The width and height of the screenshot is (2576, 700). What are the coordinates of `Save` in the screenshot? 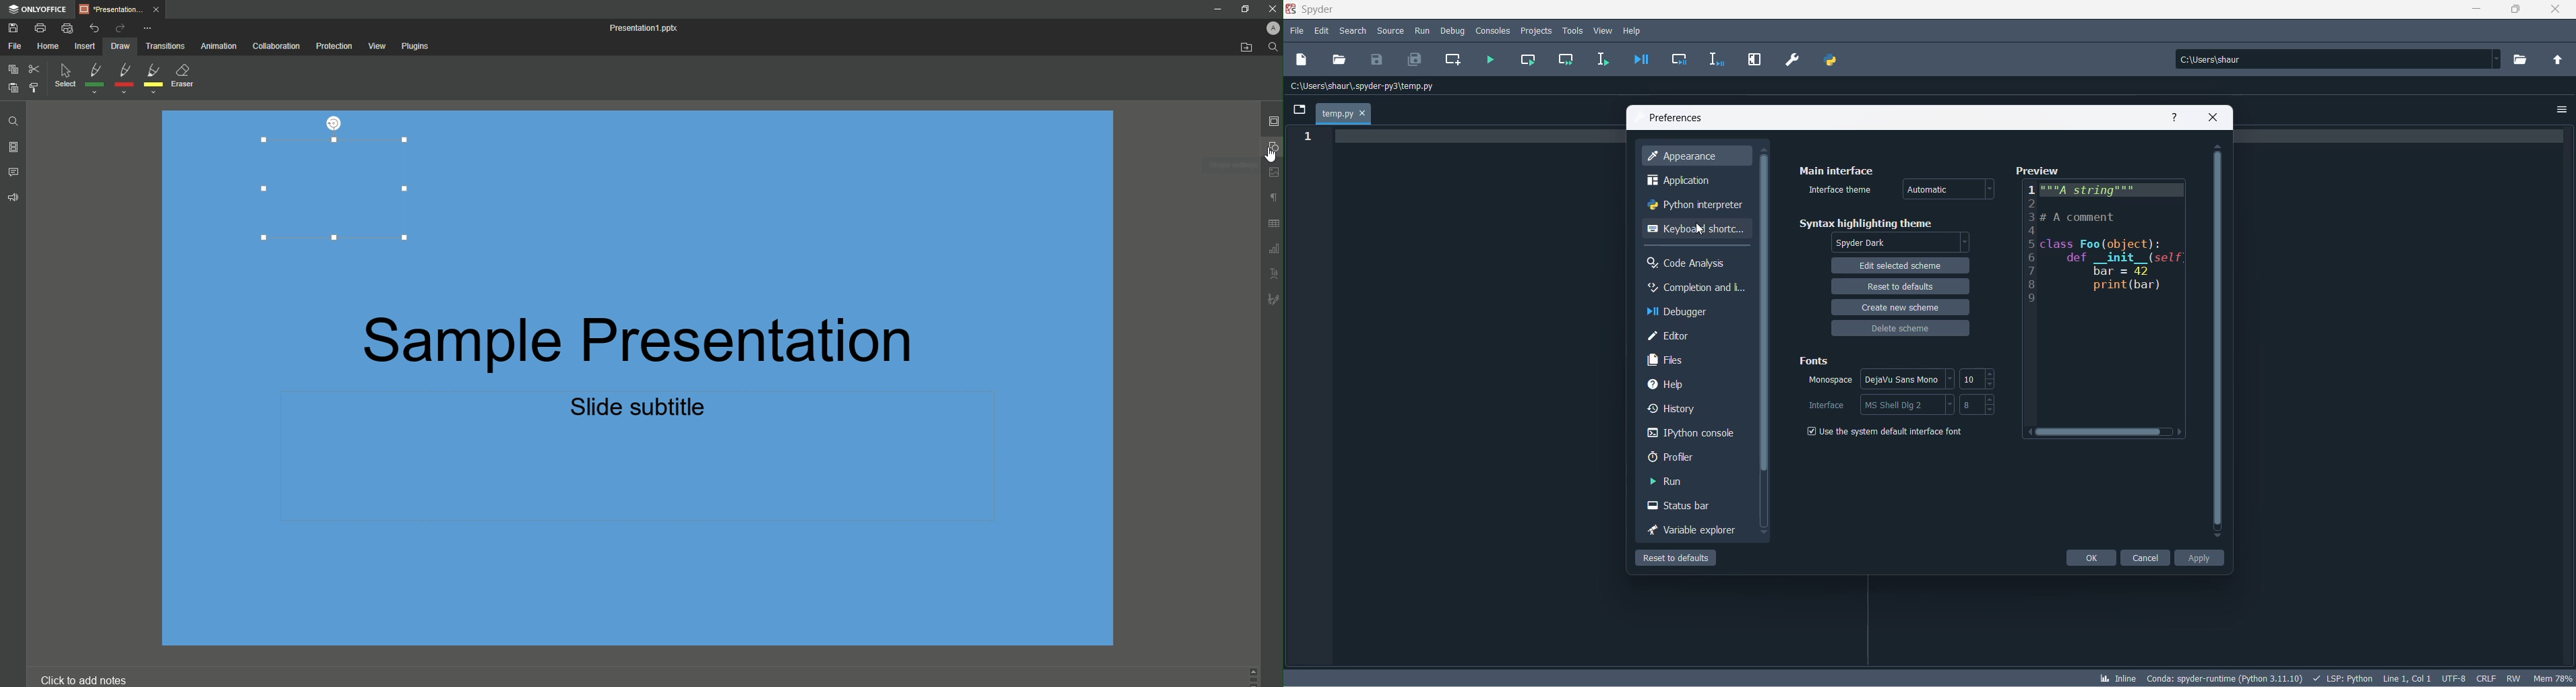 It's located at (15, 29).